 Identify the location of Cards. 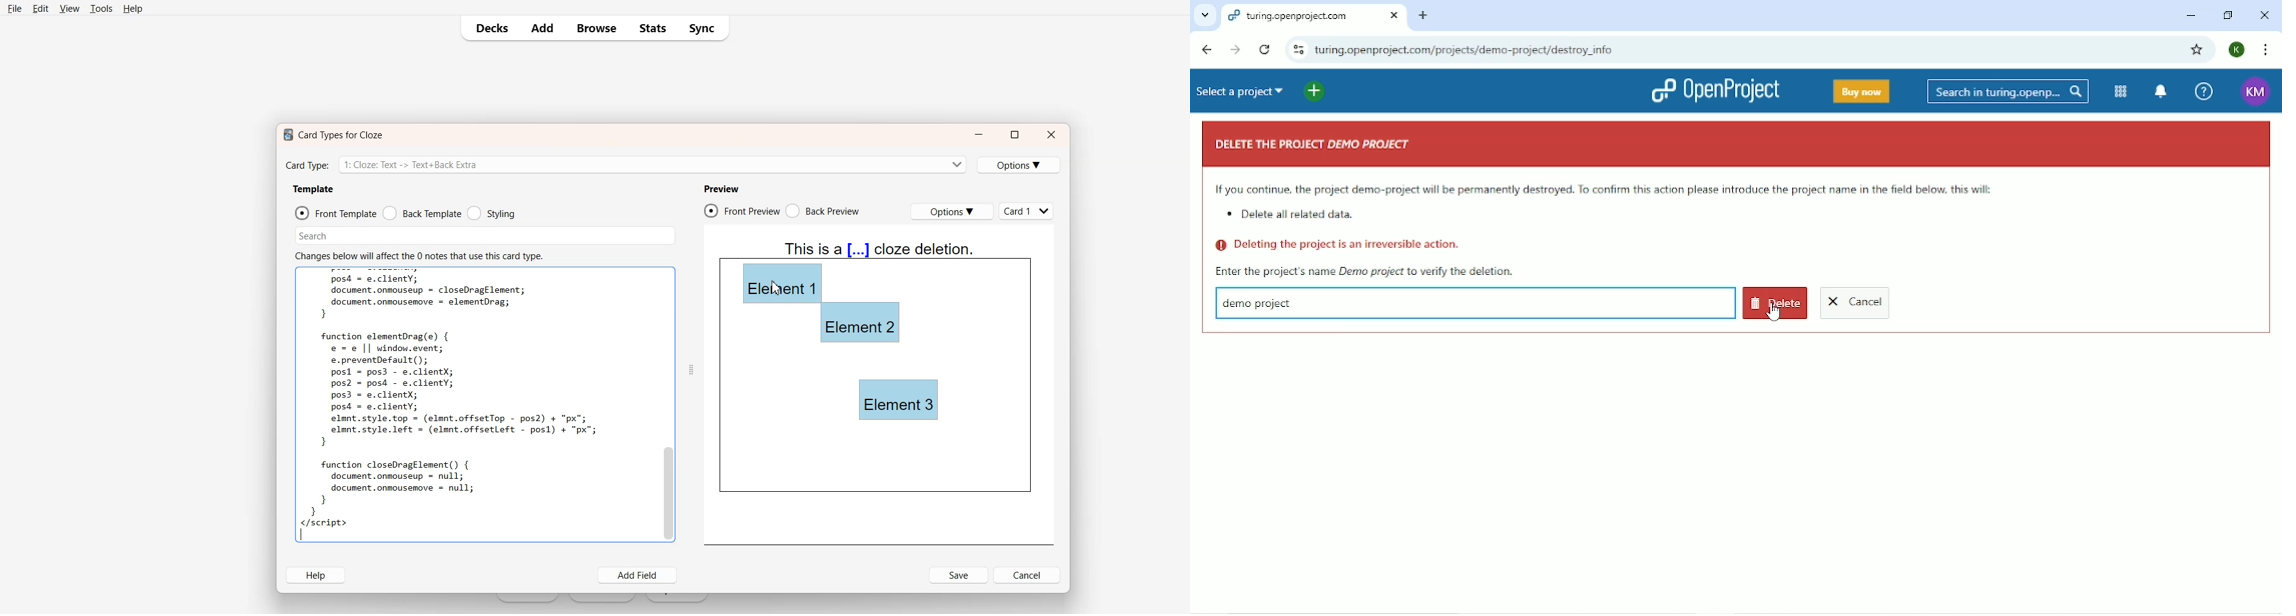
(1028, 211).